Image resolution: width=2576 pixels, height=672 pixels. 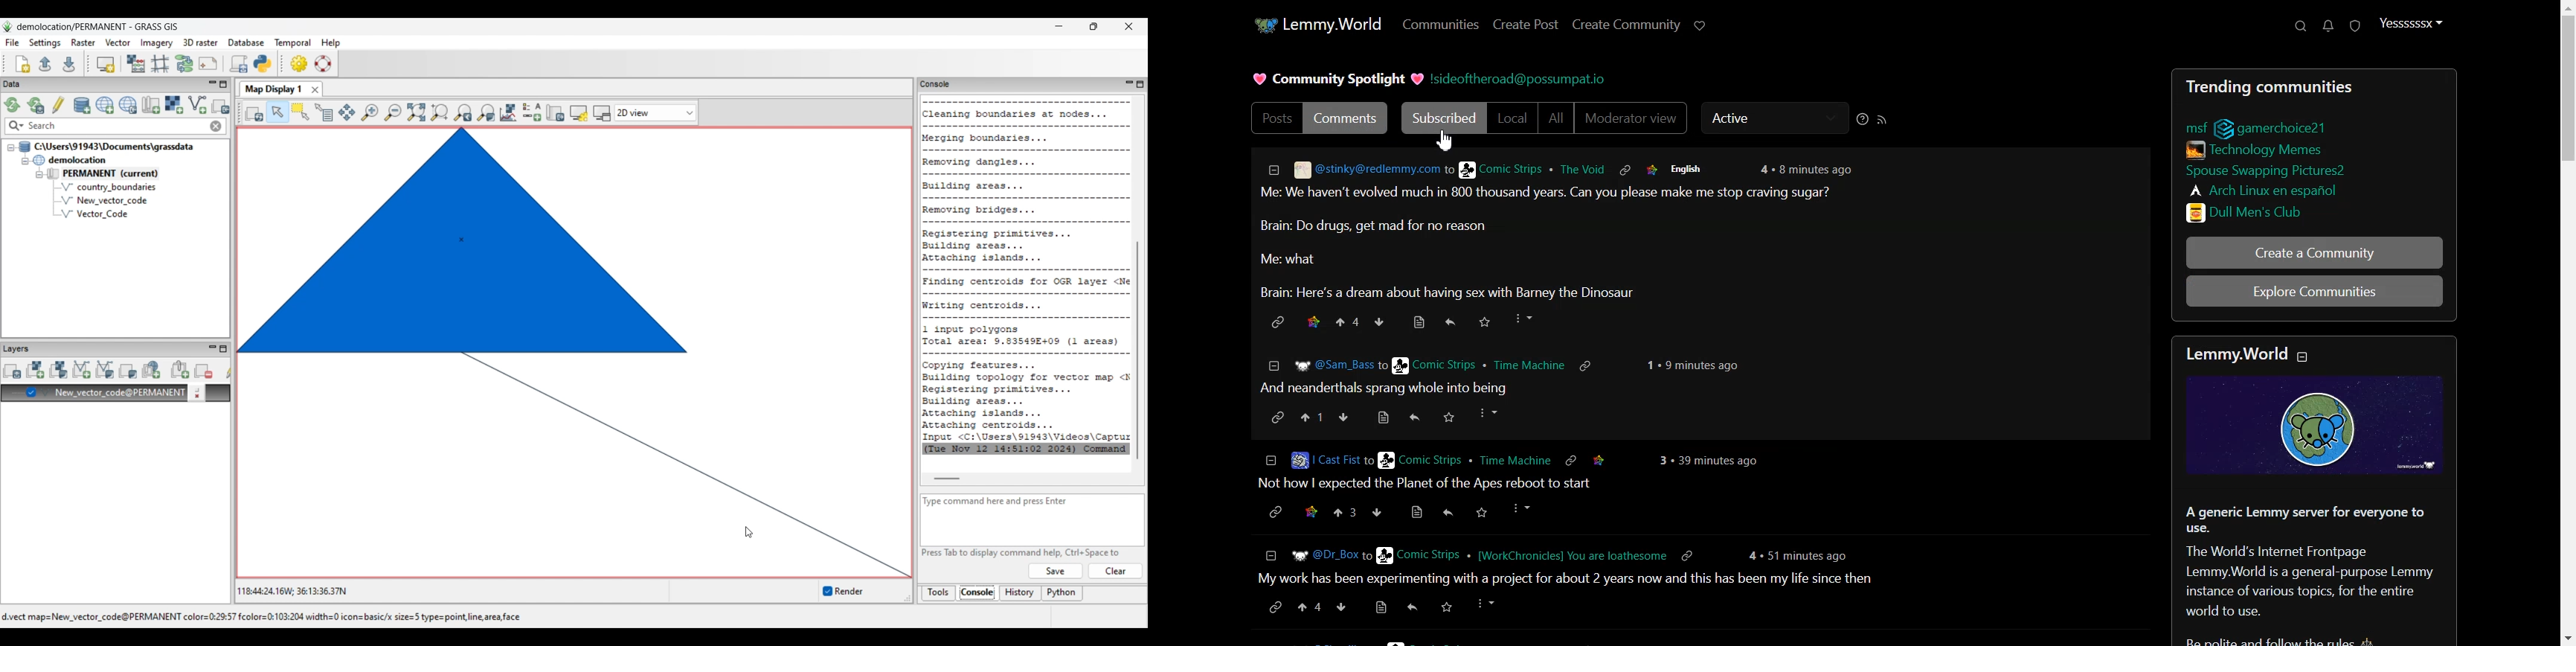 What do you see at coordinates (1415, 512) in the screenshot?
I see `bookmark` at bounding box center [1415, 512].